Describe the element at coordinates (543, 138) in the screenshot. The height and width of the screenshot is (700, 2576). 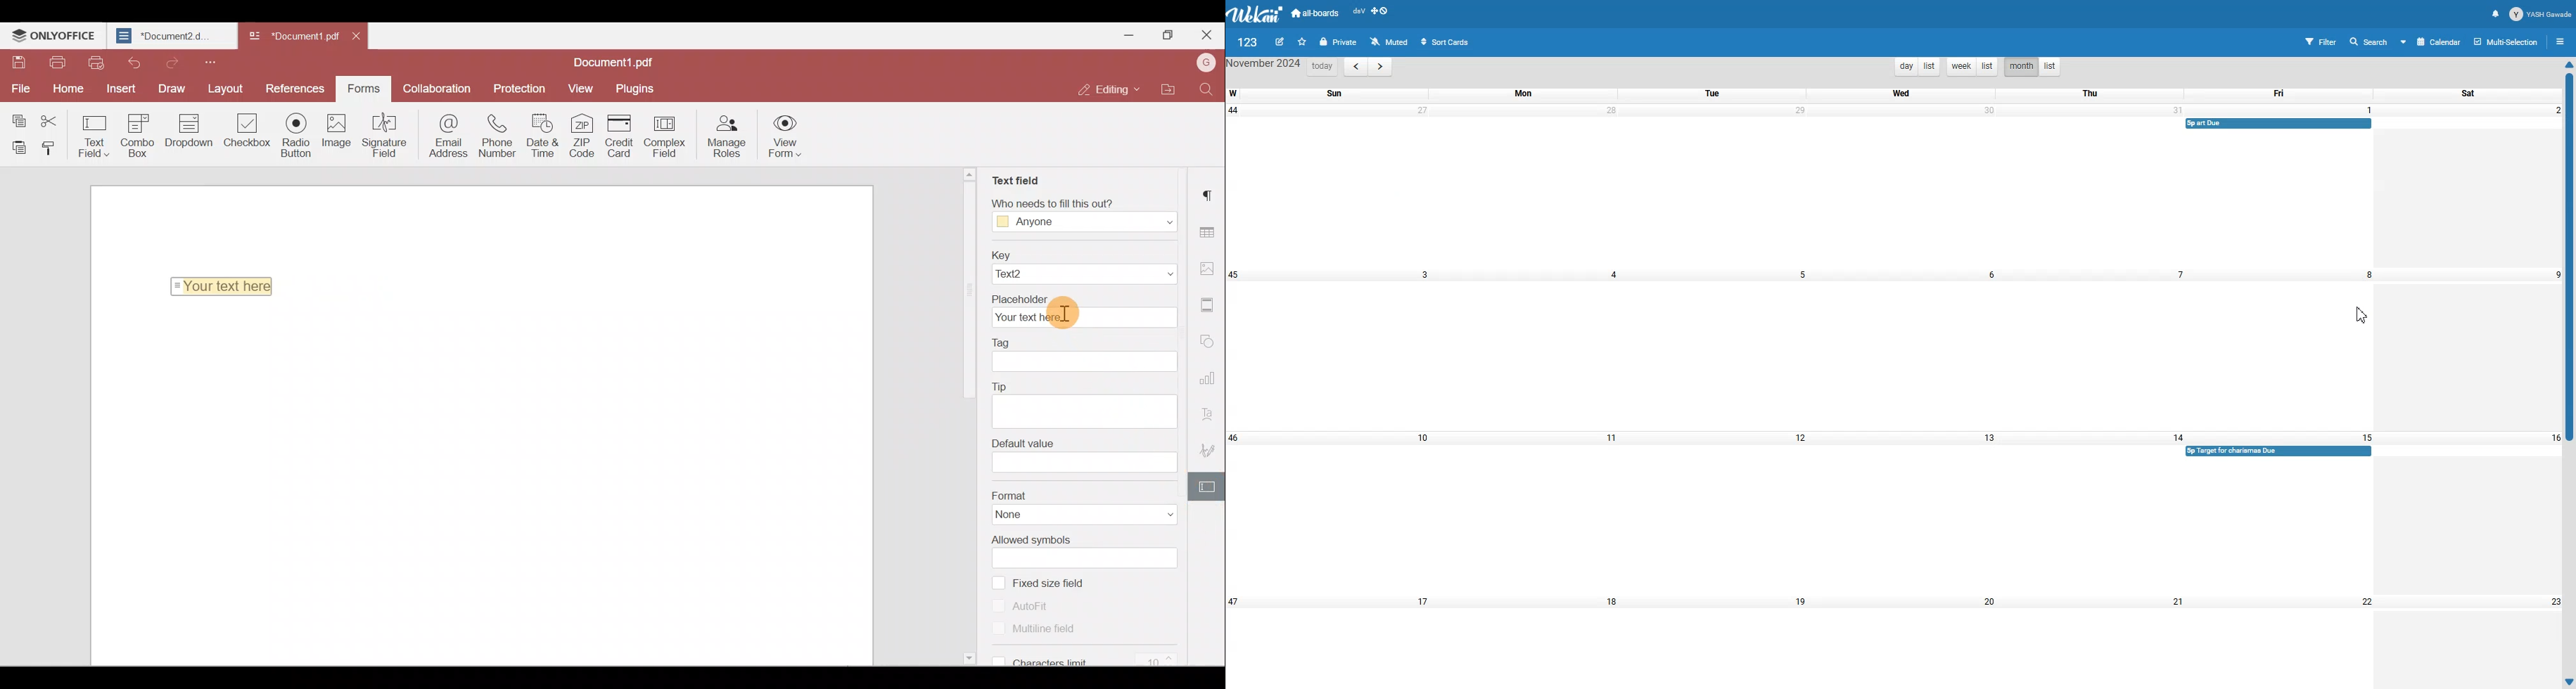
I see `Date & time` at that location.